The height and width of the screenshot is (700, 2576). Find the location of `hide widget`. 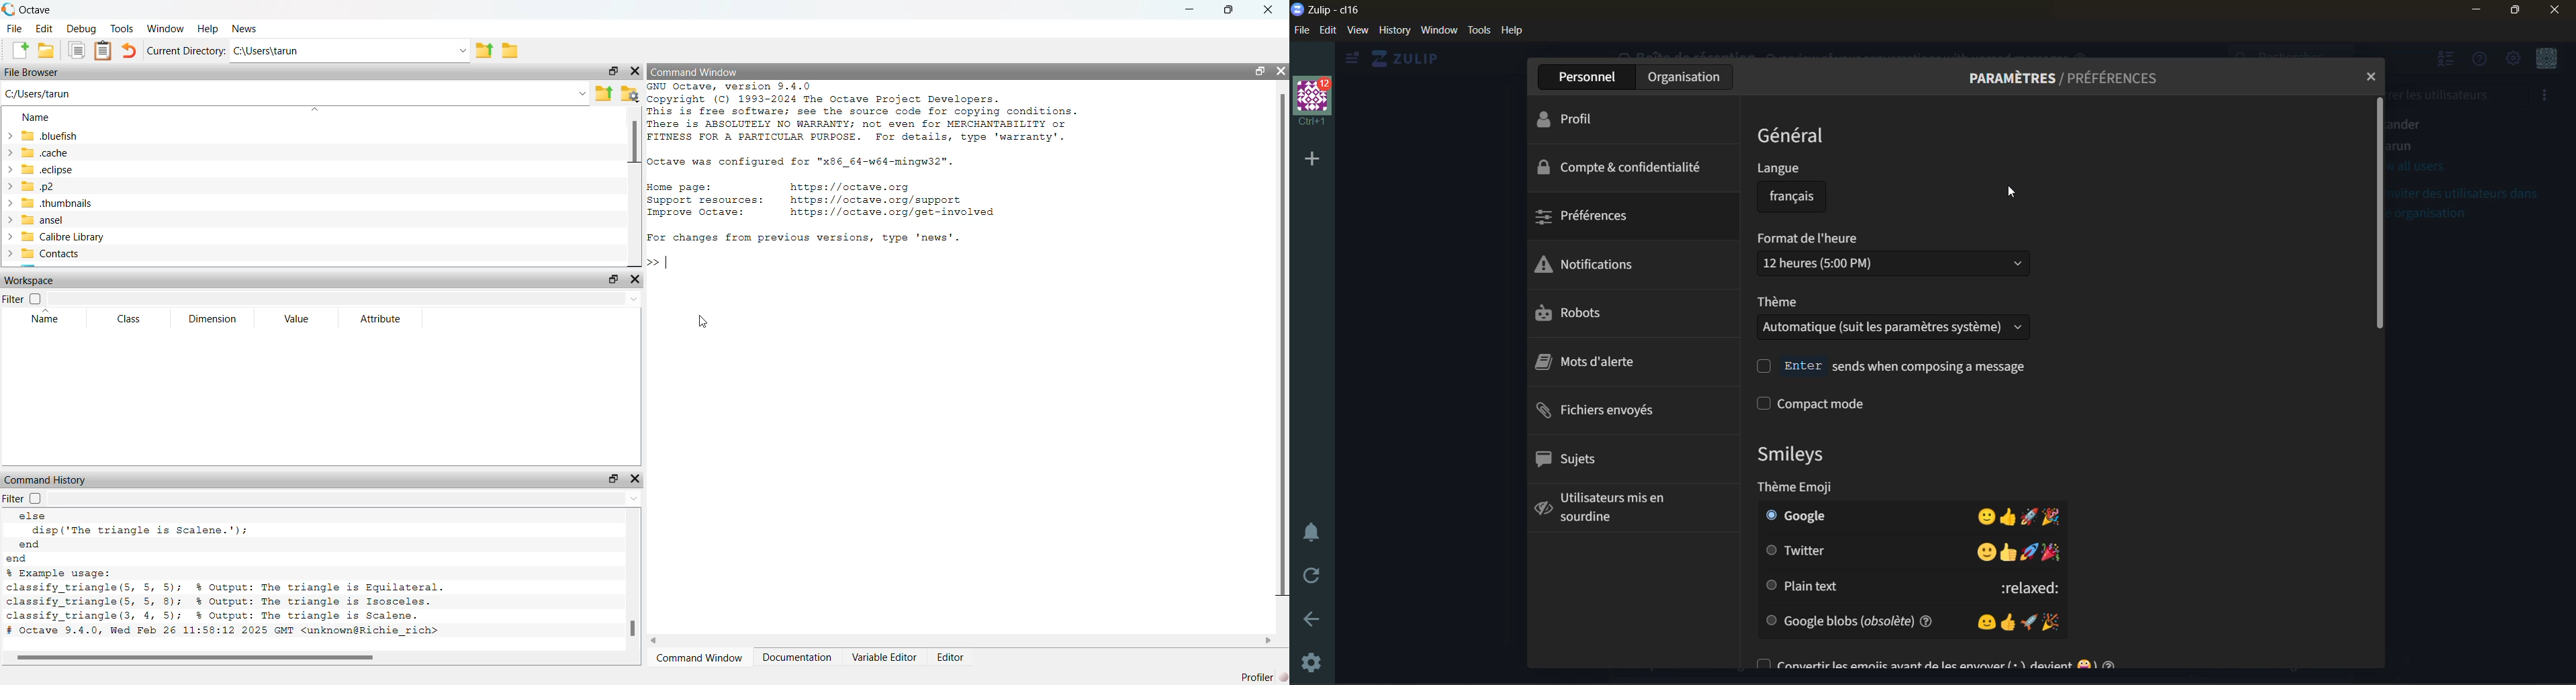

hide widget is located at coordinates (636, 71).